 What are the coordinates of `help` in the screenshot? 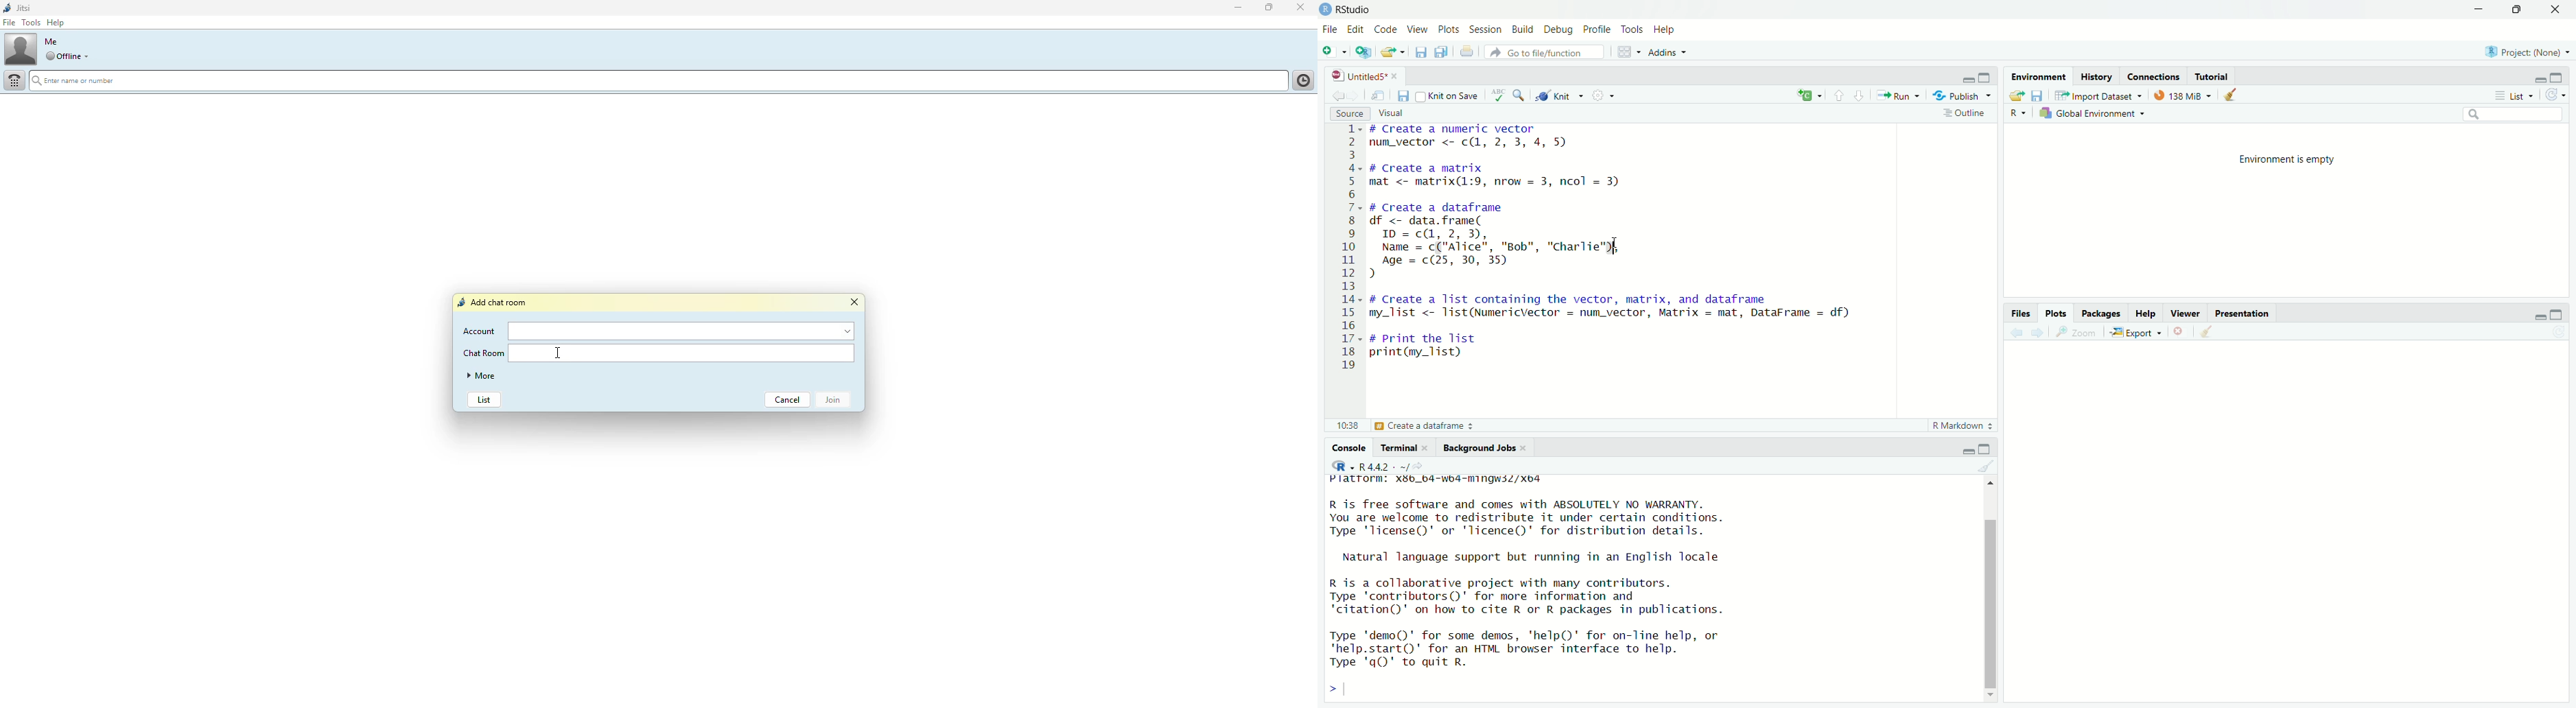 It's located at (58, 23).